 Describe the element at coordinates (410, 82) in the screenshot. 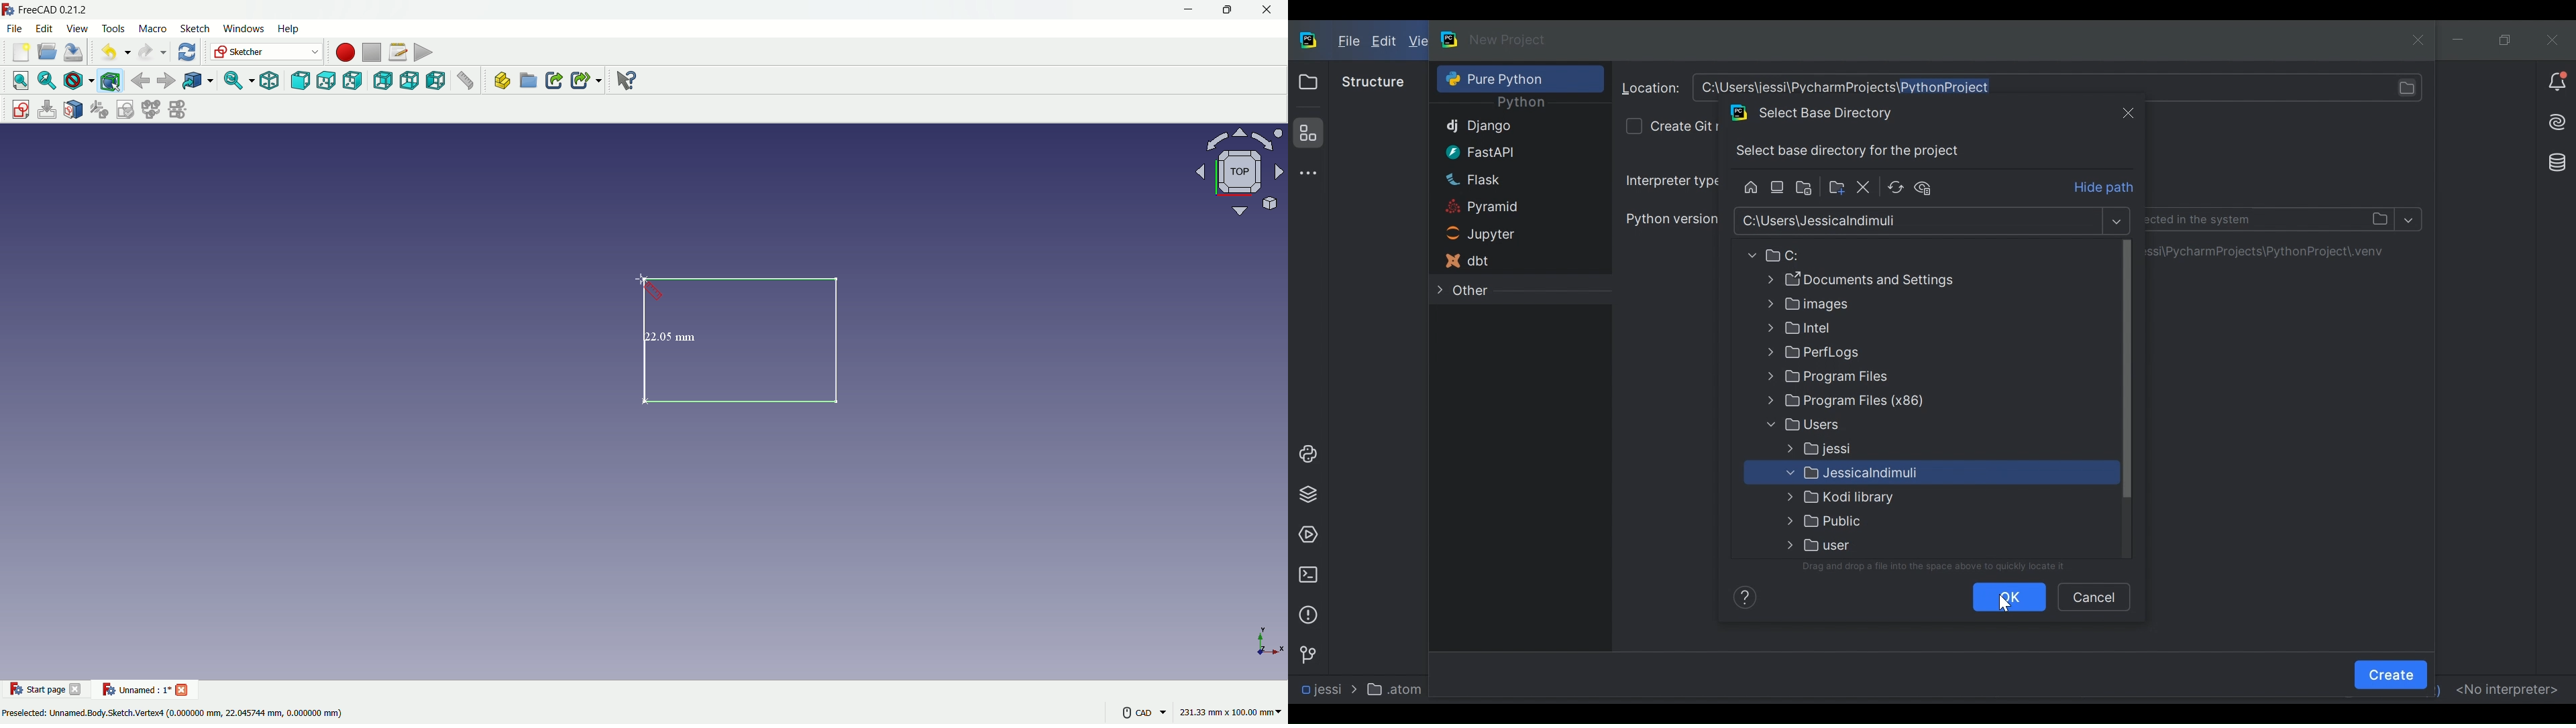

I see `bottom view` at that location.